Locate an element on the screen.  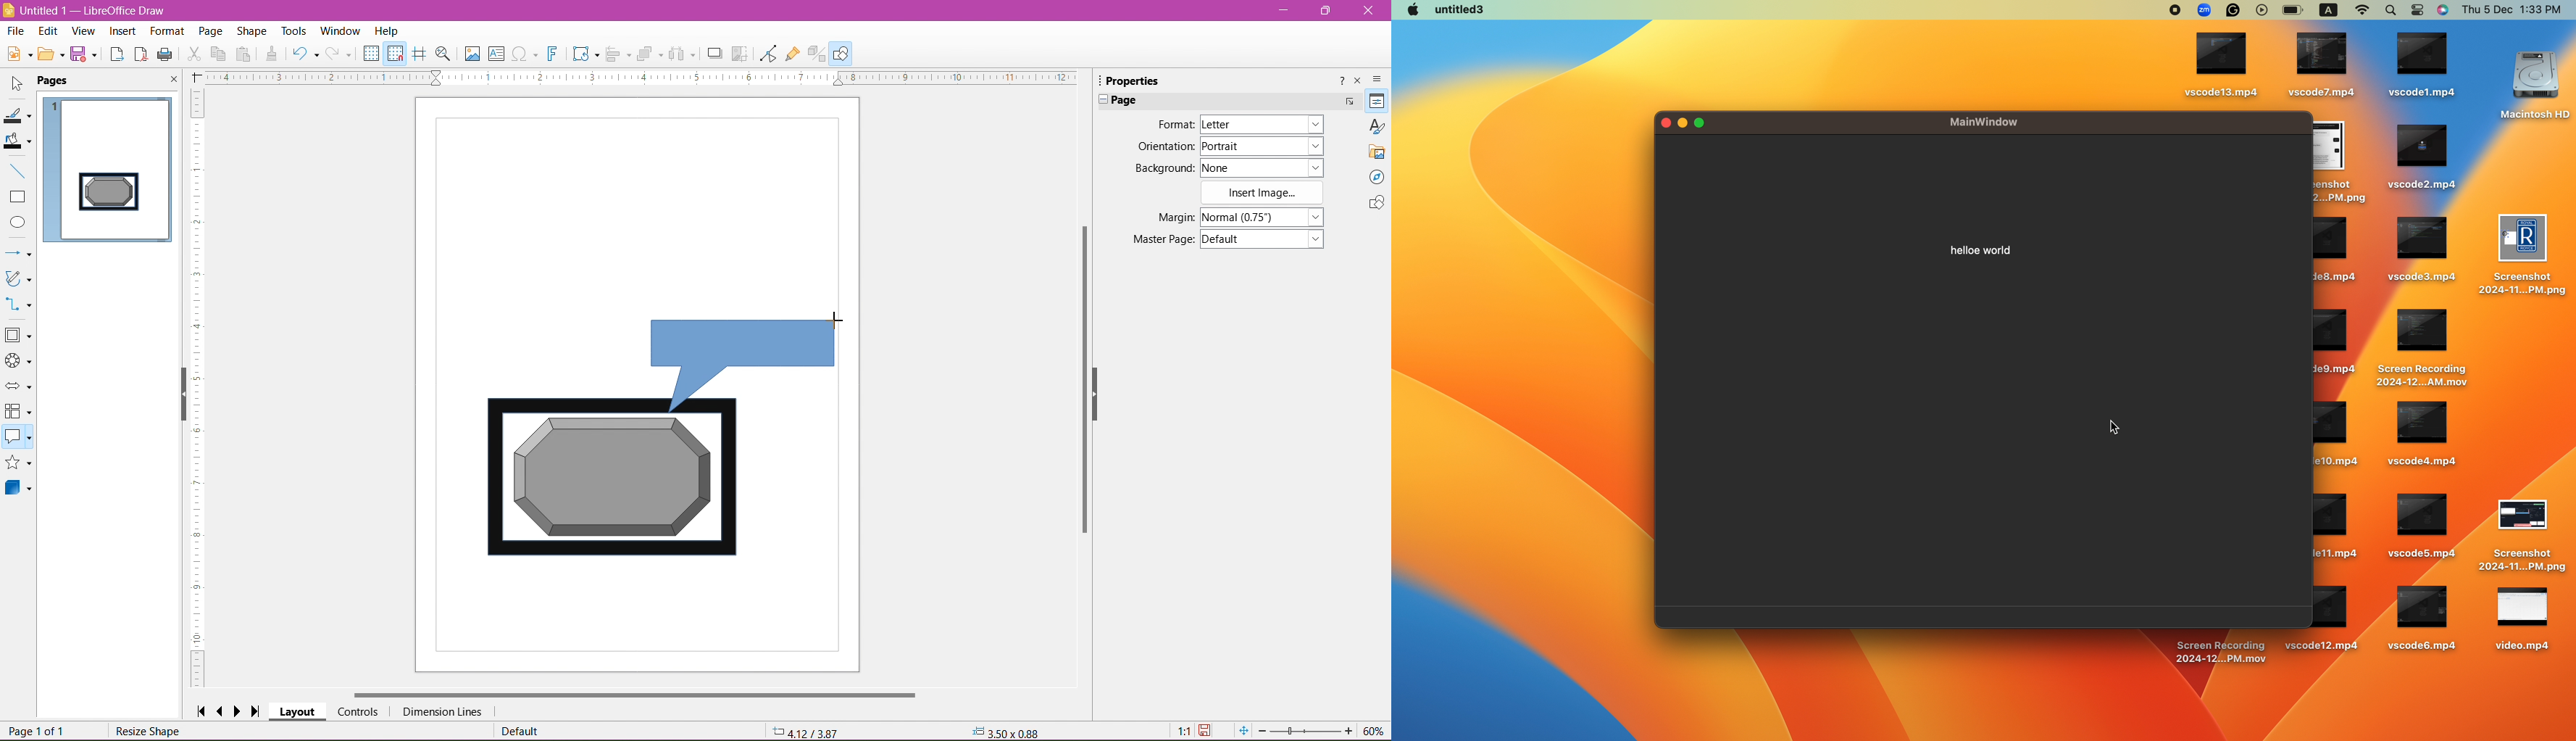
Layout is located at coordinates (298, 713).